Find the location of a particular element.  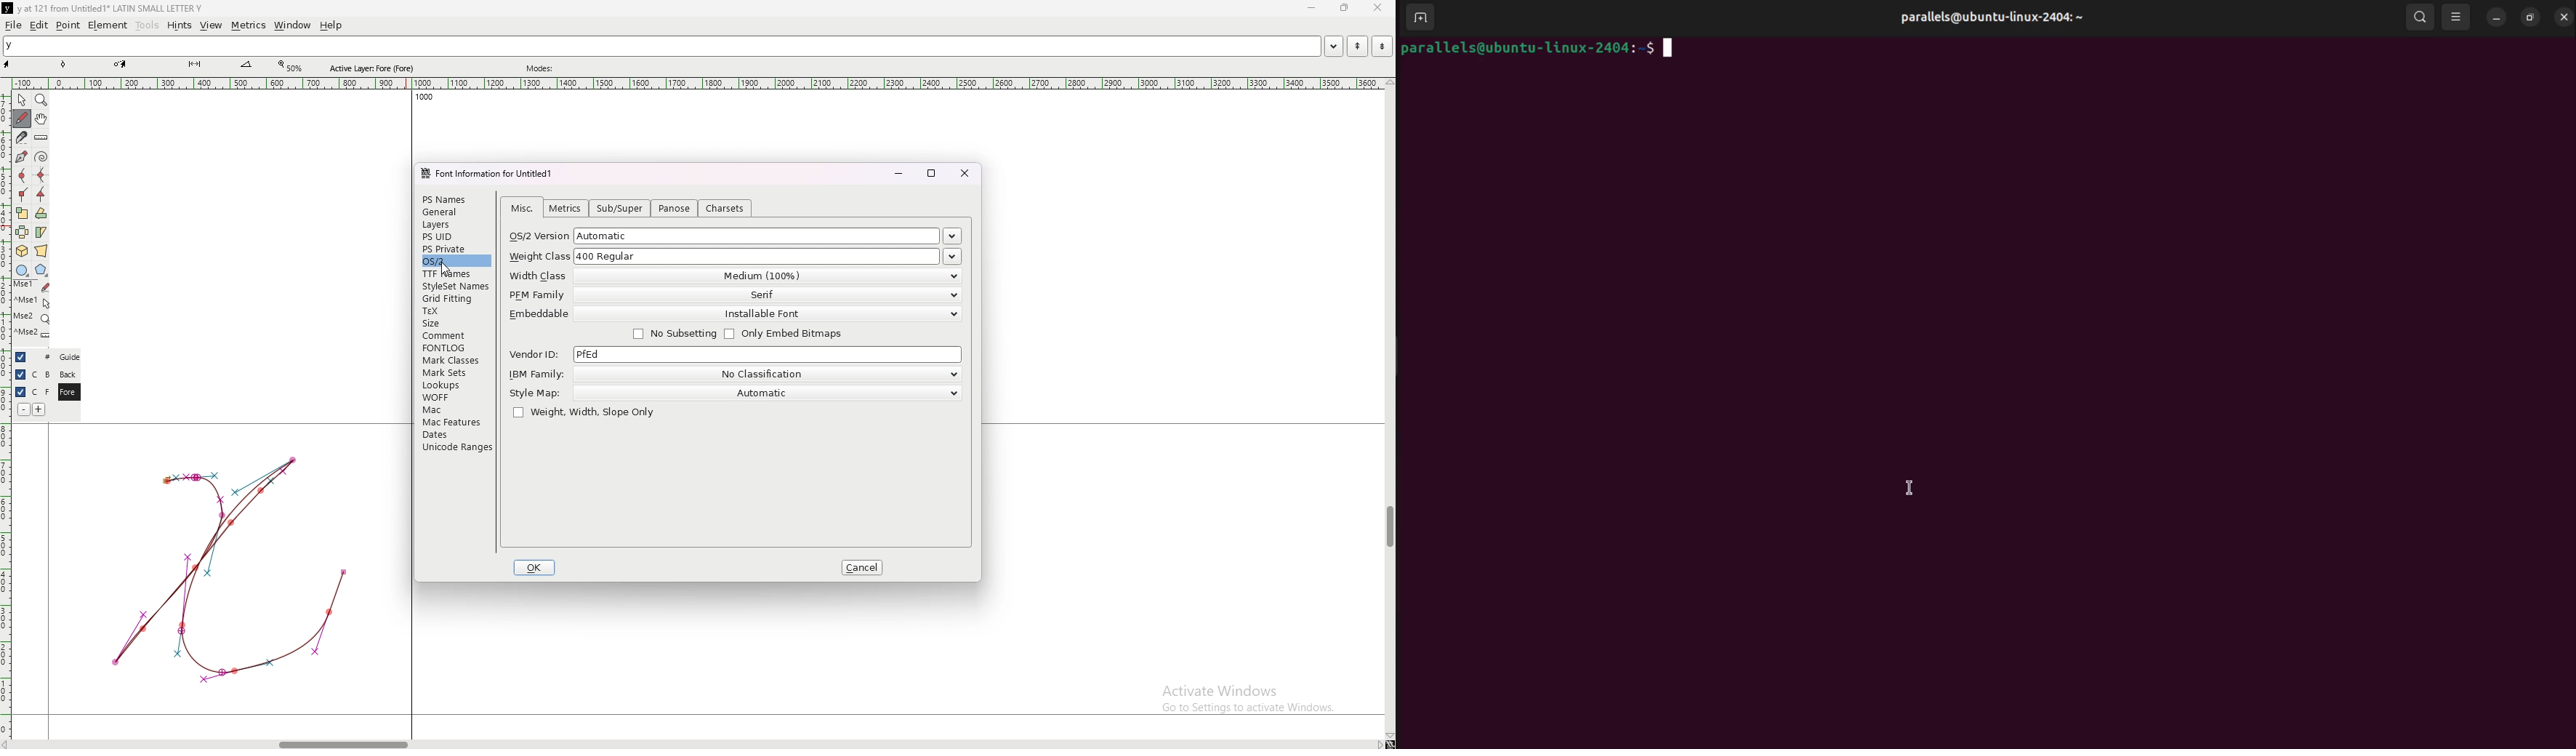

add a tangent point is located at coordinates (41, 195).